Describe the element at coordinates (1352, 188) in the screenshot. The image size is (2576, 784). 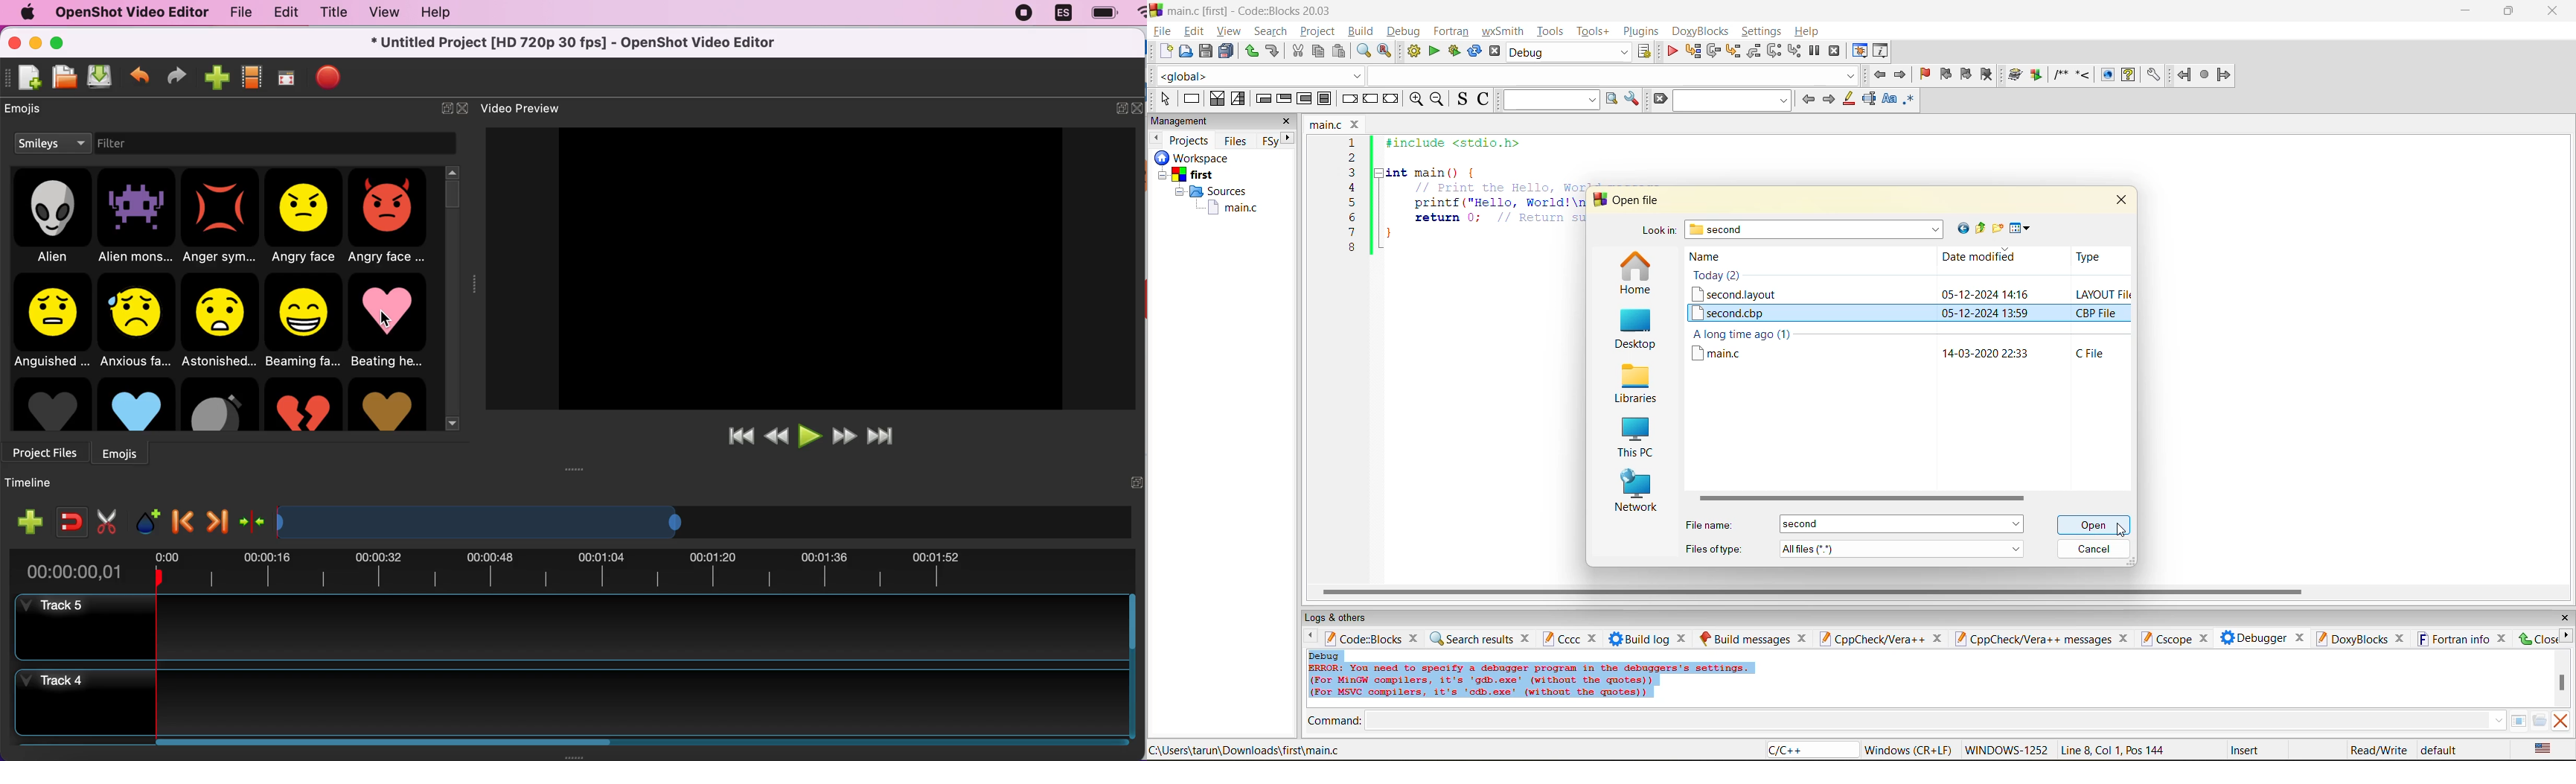
I see `4` at that location.